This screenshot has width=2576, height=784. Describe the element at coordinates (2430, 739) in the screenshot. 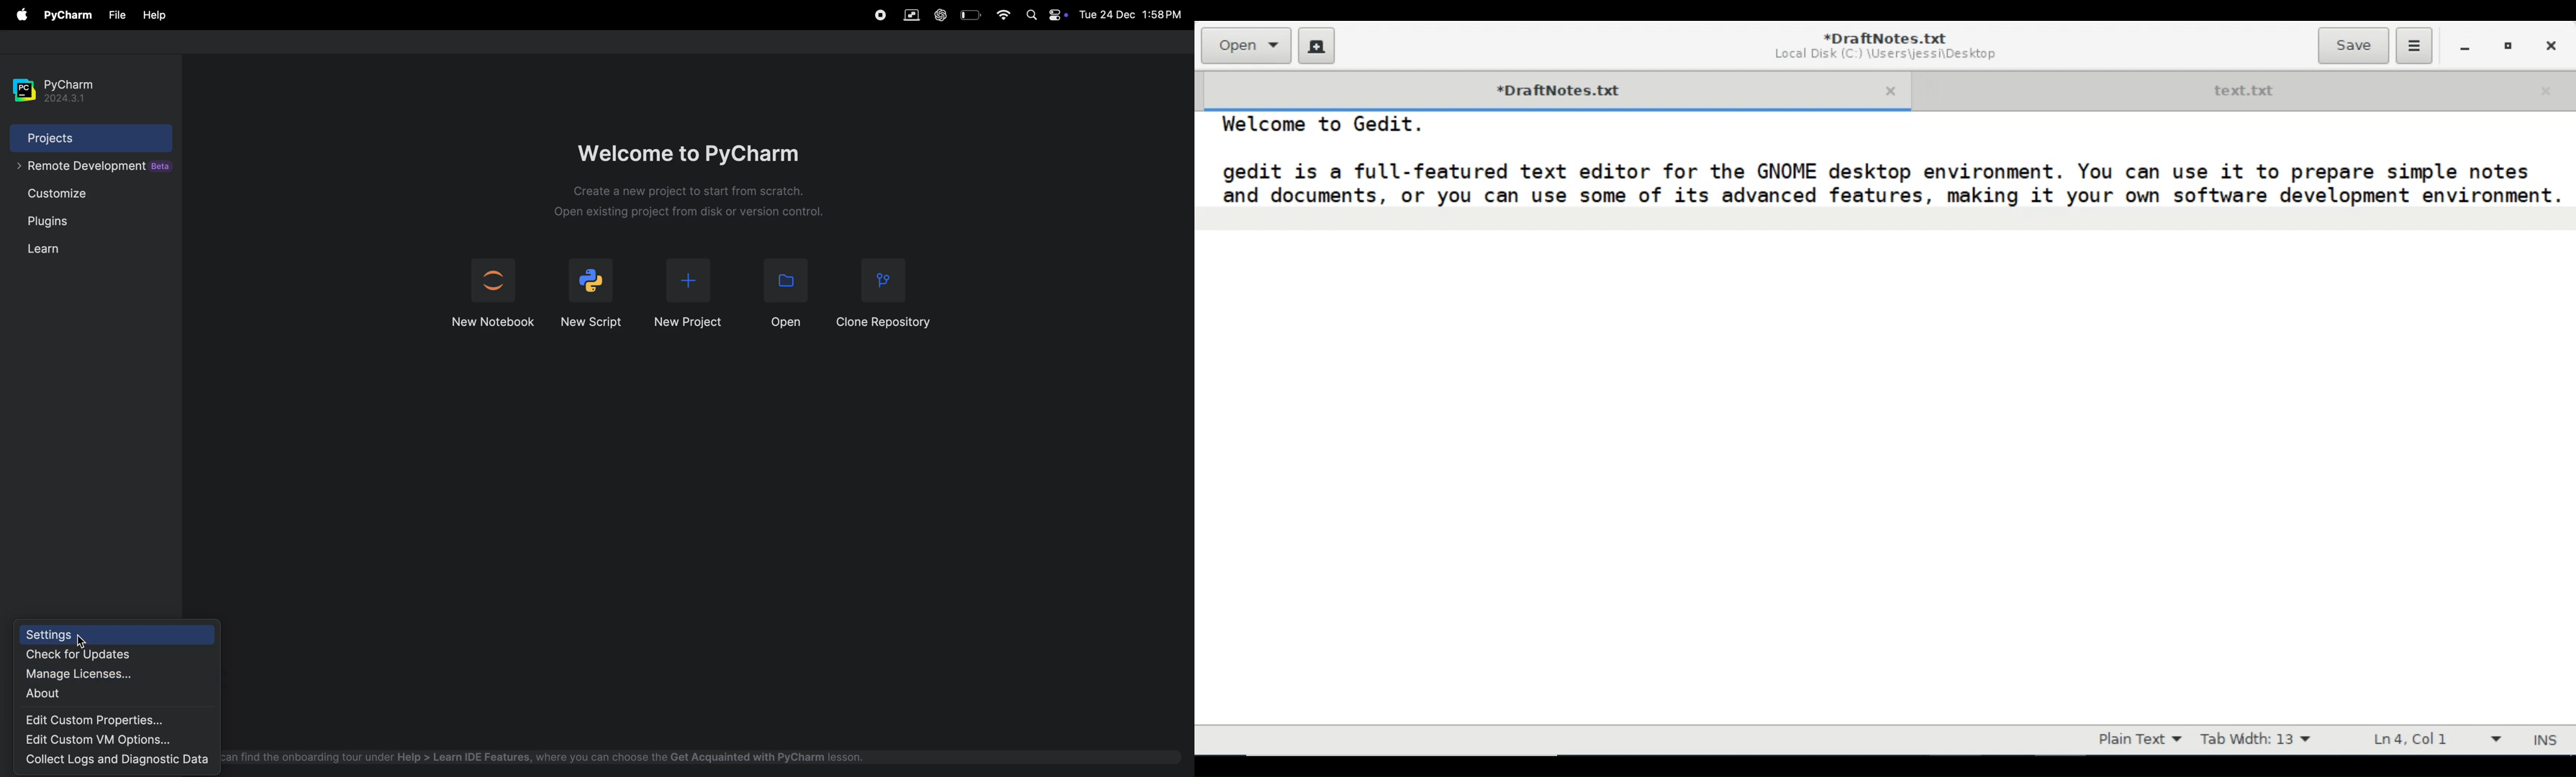

I see `line & Column` at that location.